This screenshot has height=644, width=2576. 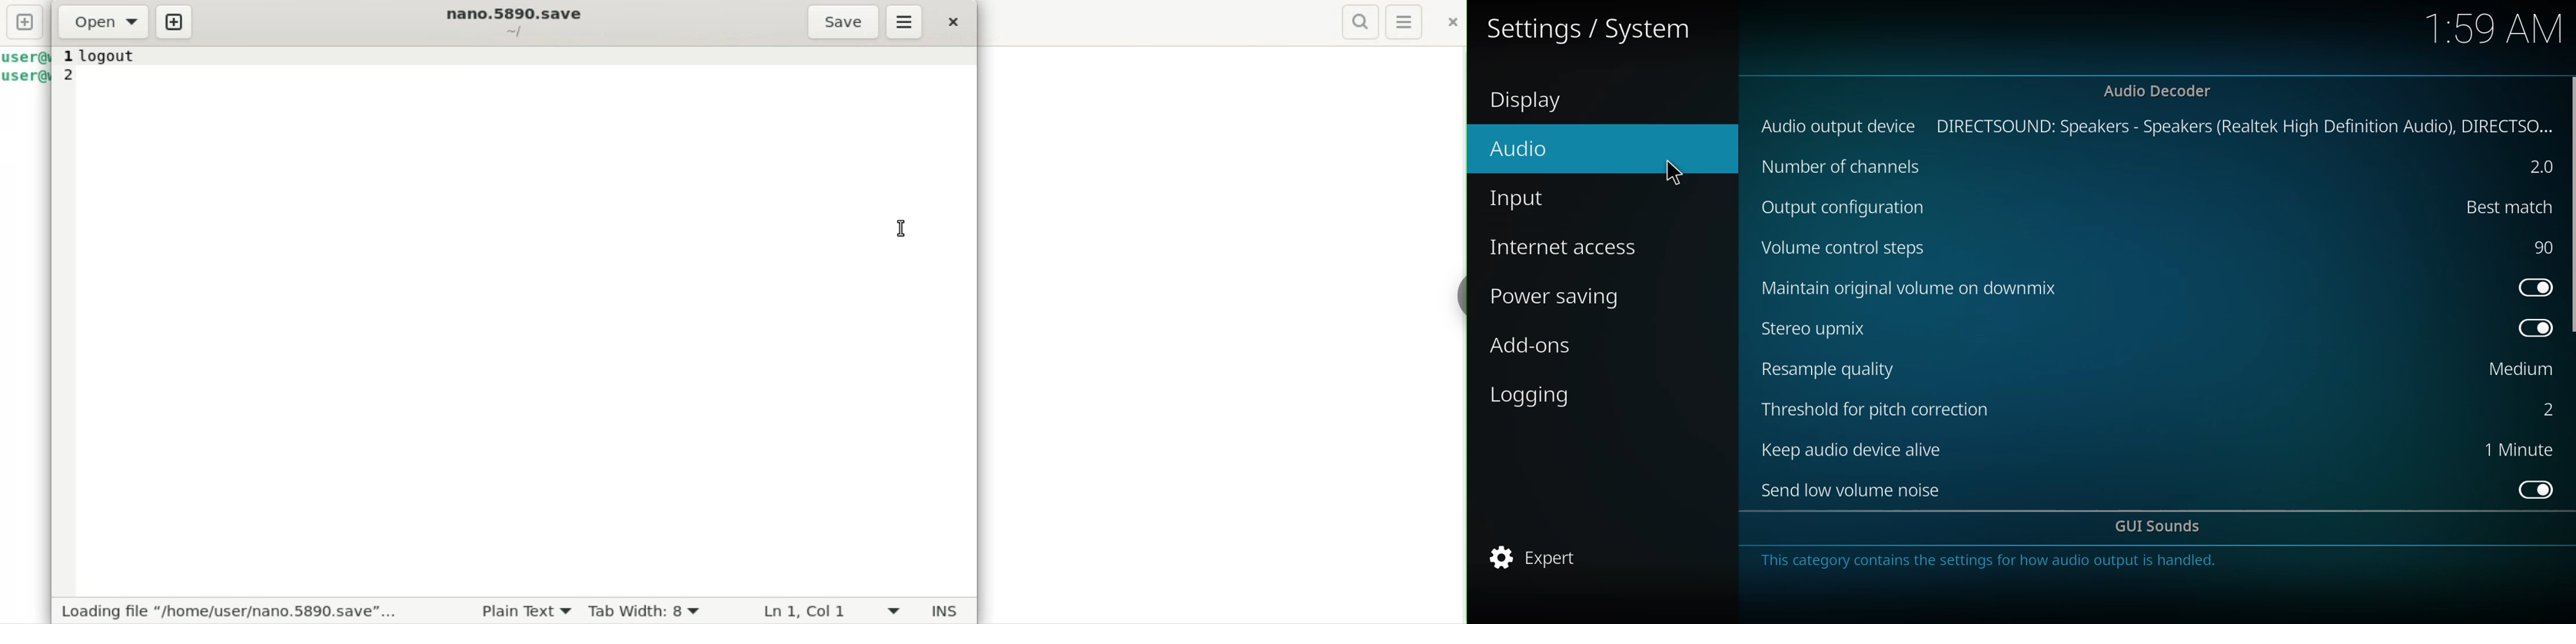 I want to click on 1 min, so click(x=2519, y=451).